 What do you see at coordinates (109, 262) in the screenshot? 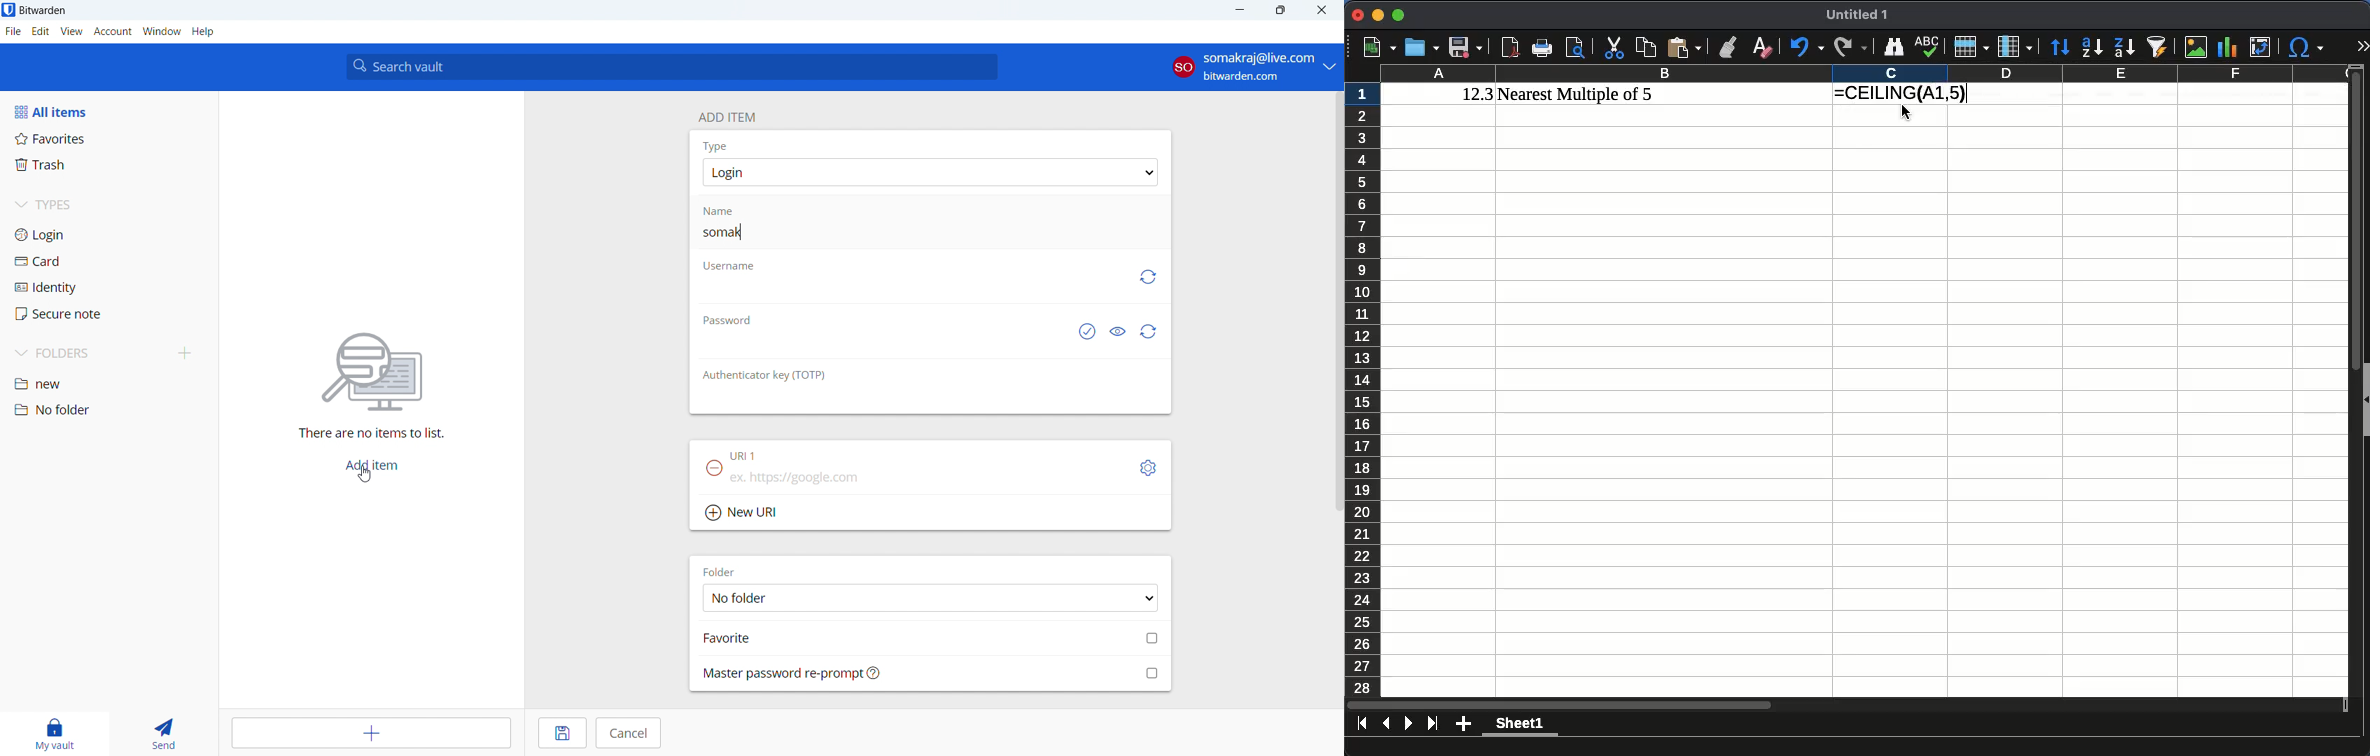
I see `card` at bounding box center [109, 262].